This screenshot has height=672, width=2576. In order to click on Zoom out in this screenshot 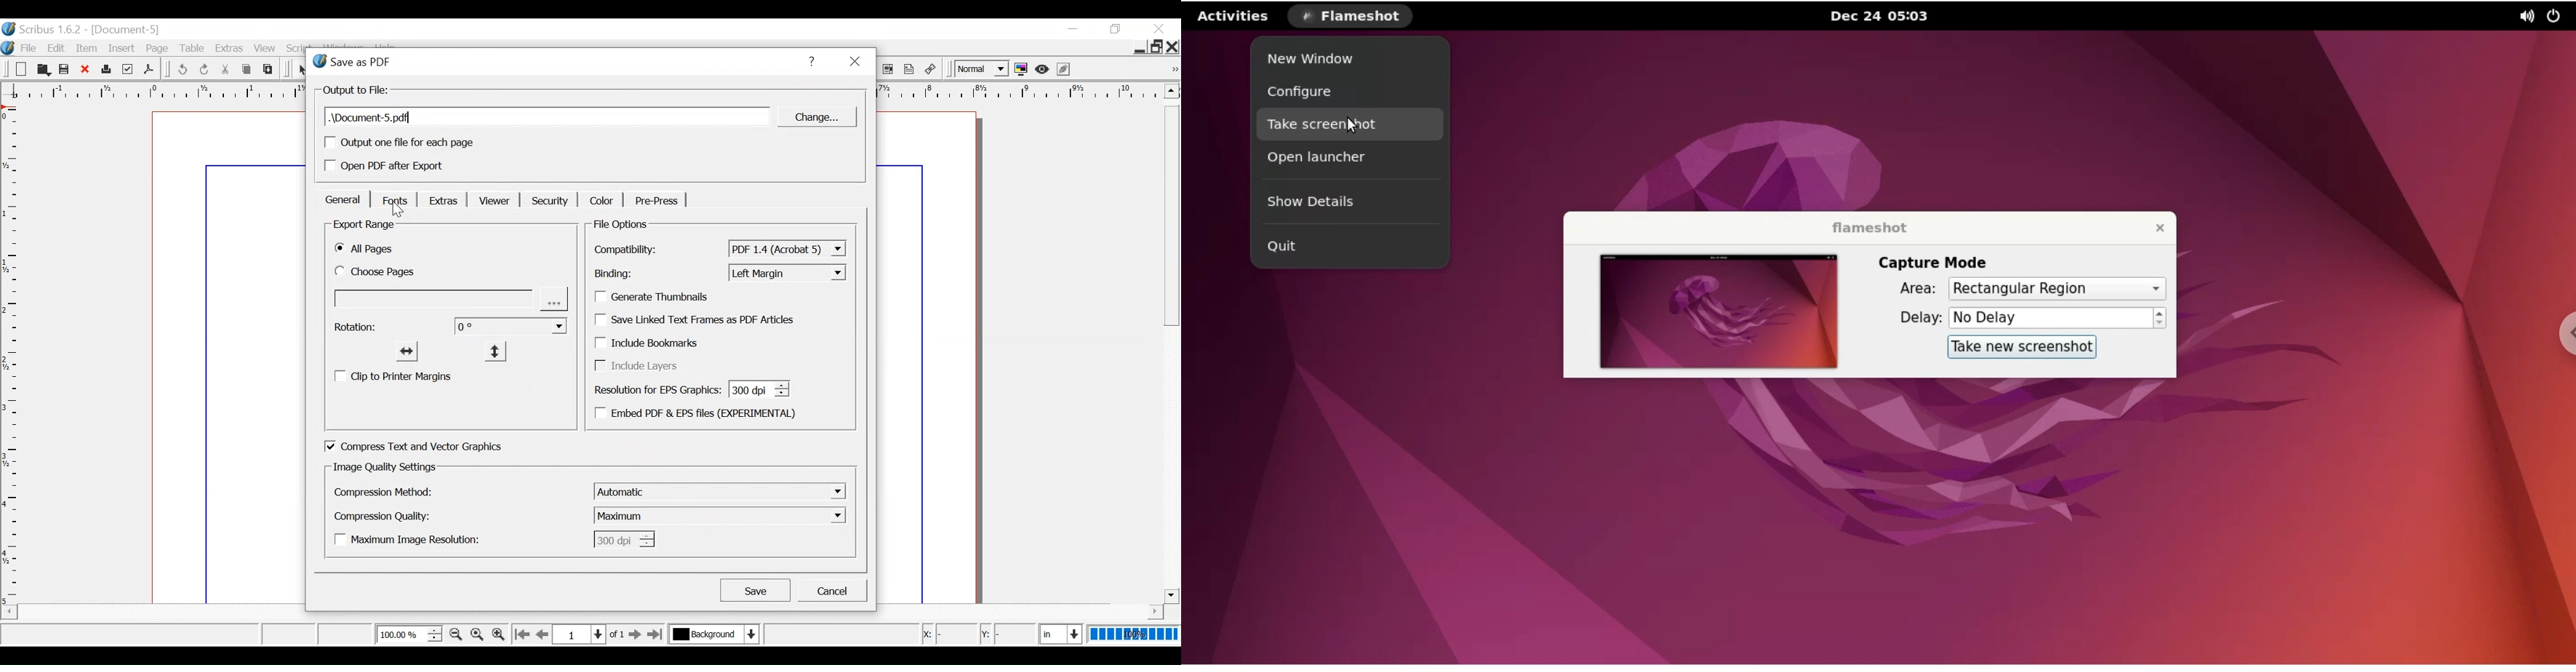, I will do `click(456, 634)`.